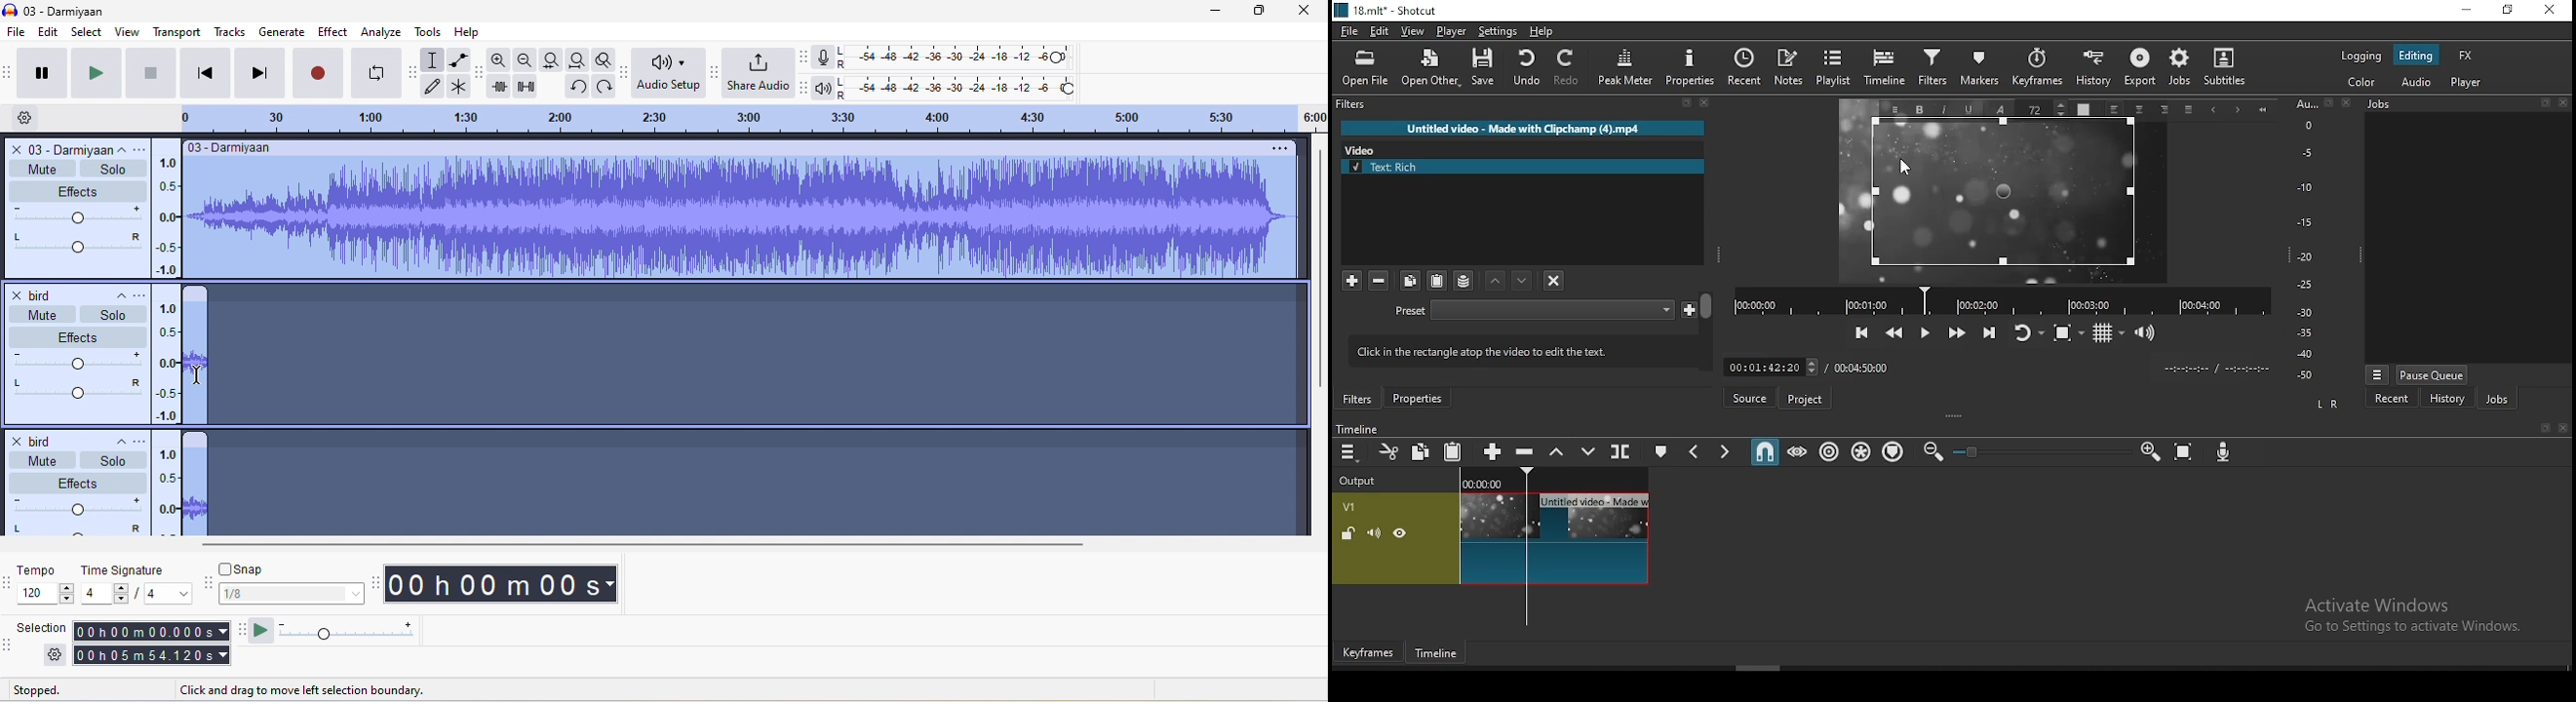  I want to click on 1/8, so click(291, 595).